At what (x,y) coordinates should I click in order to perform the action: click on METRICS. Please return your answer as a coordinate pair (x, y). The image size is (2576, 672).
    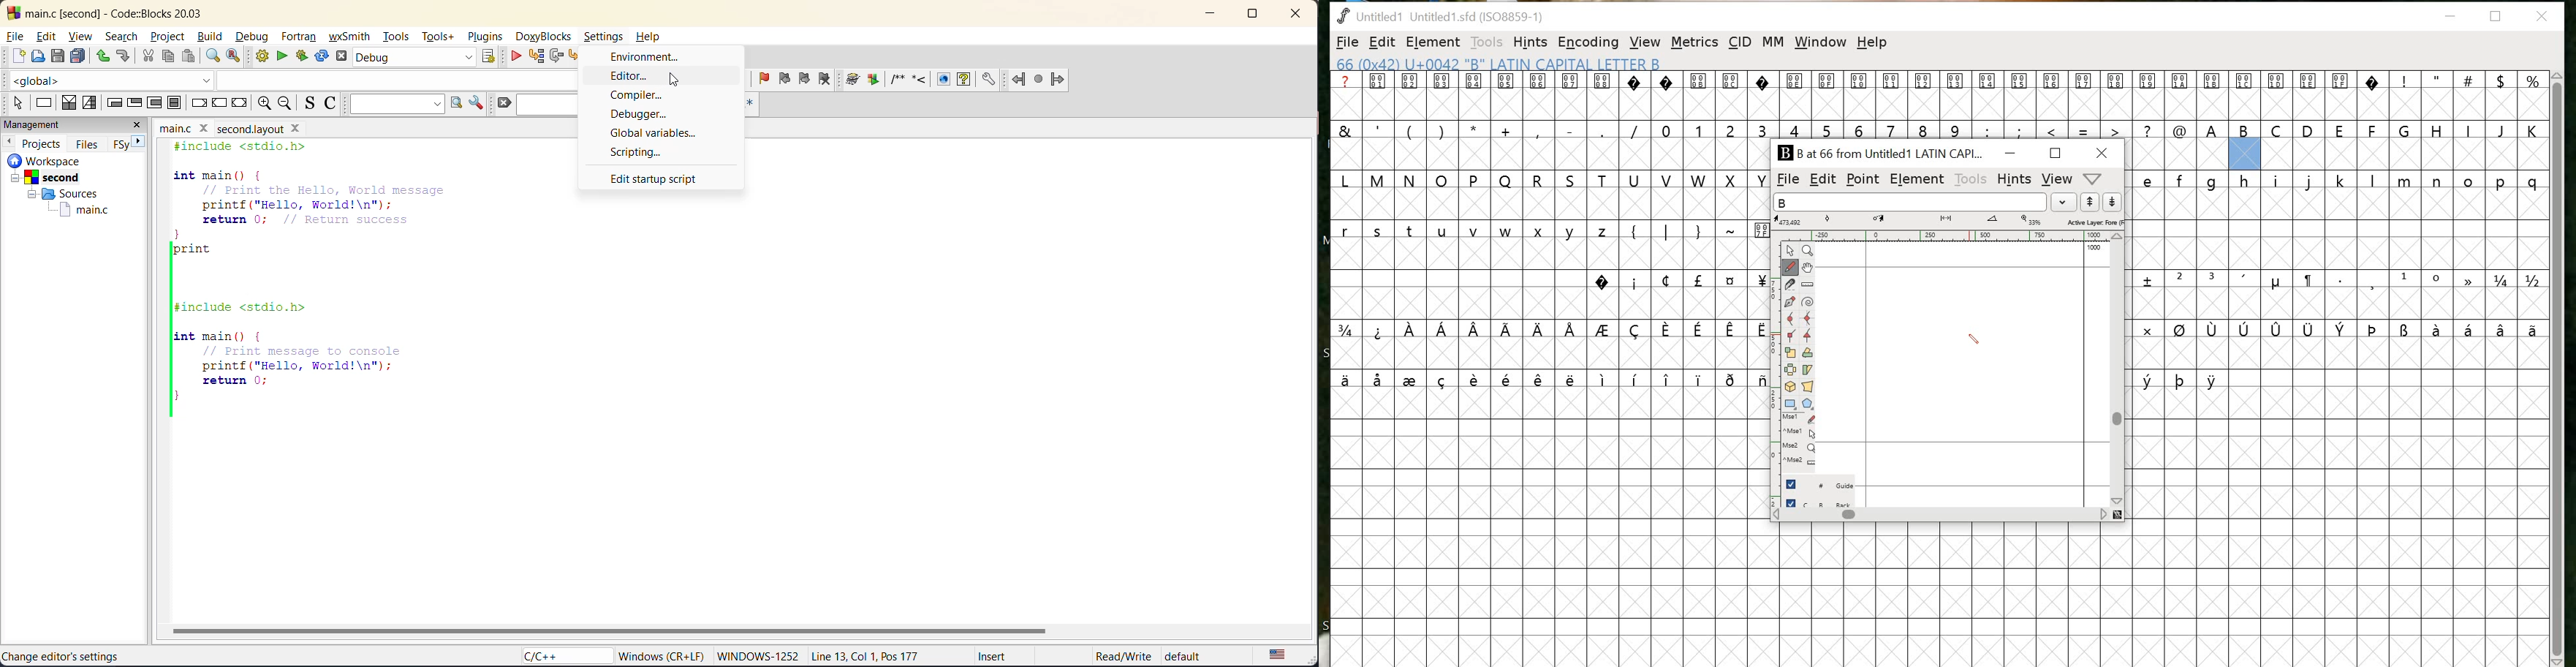
    Looking at the image, I should click on (1696, 42).